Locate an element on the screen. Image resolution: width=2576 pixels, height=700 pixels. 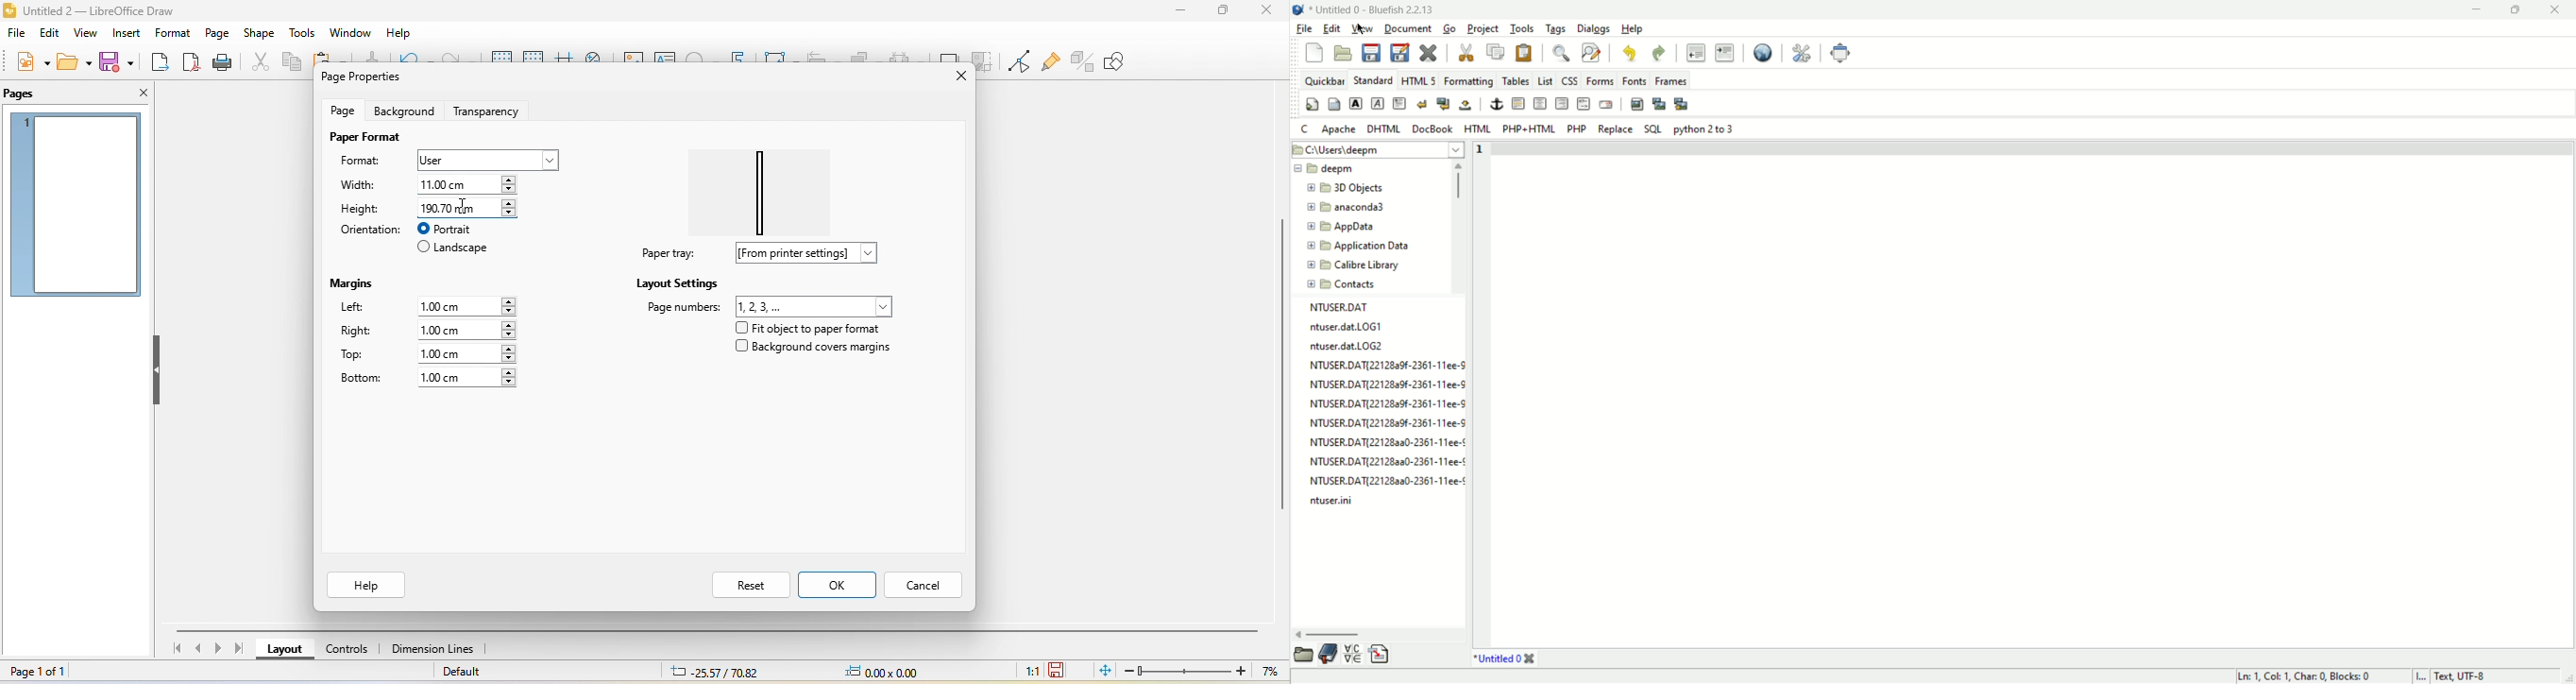
workspace is located at coordinates (2033, 394).